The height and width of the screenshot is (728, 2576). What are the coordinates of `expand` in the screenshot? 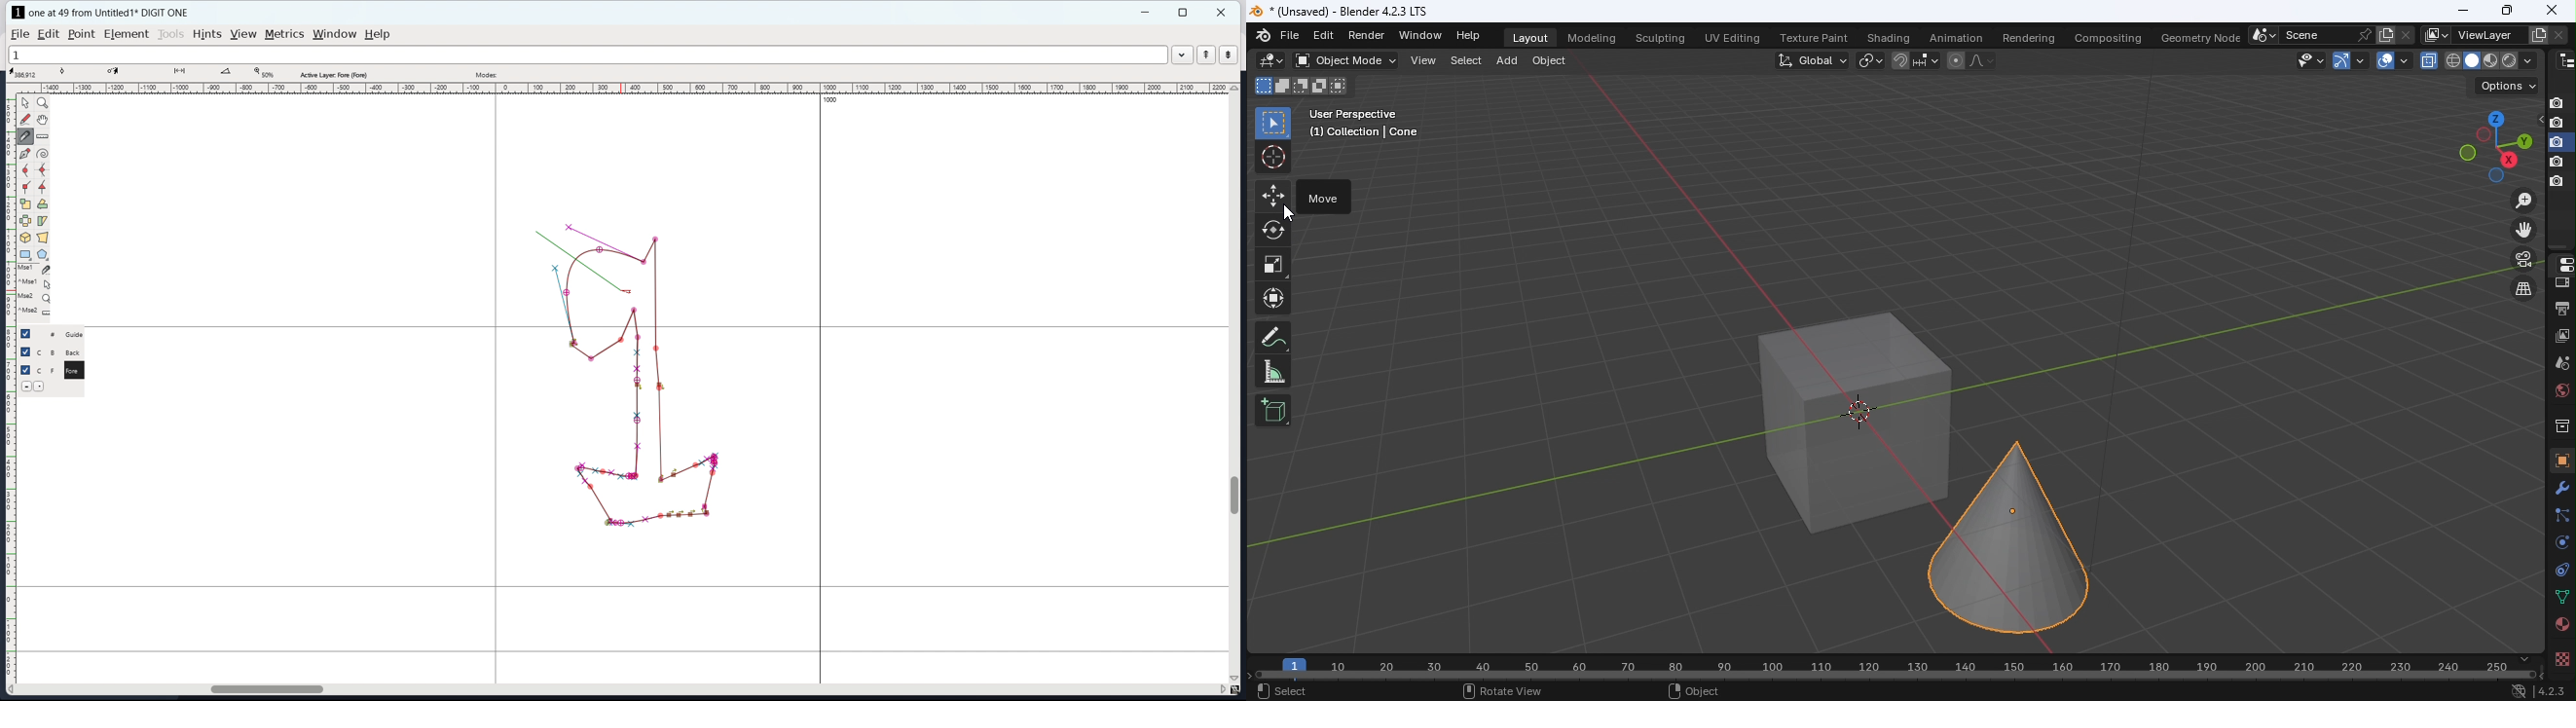 It's located at (1181, 56).